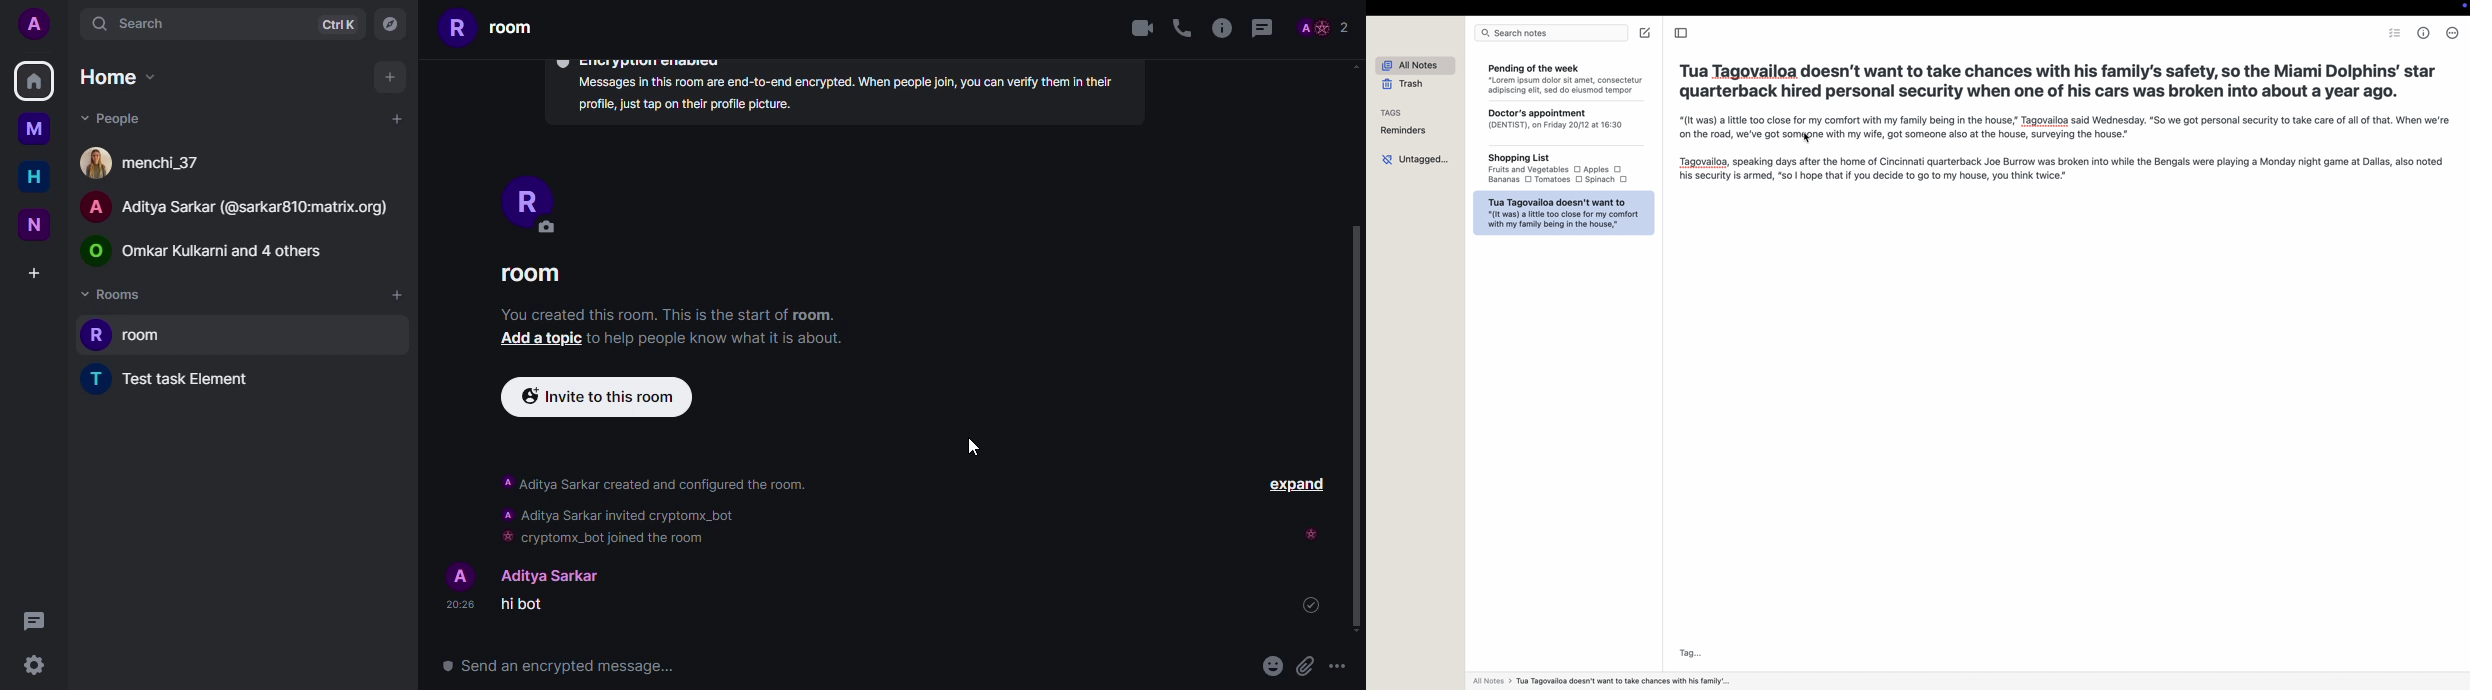  I want to click on You created this room. This is the start of room.
Add a topic to help people know what it is about., so click(675, 331).